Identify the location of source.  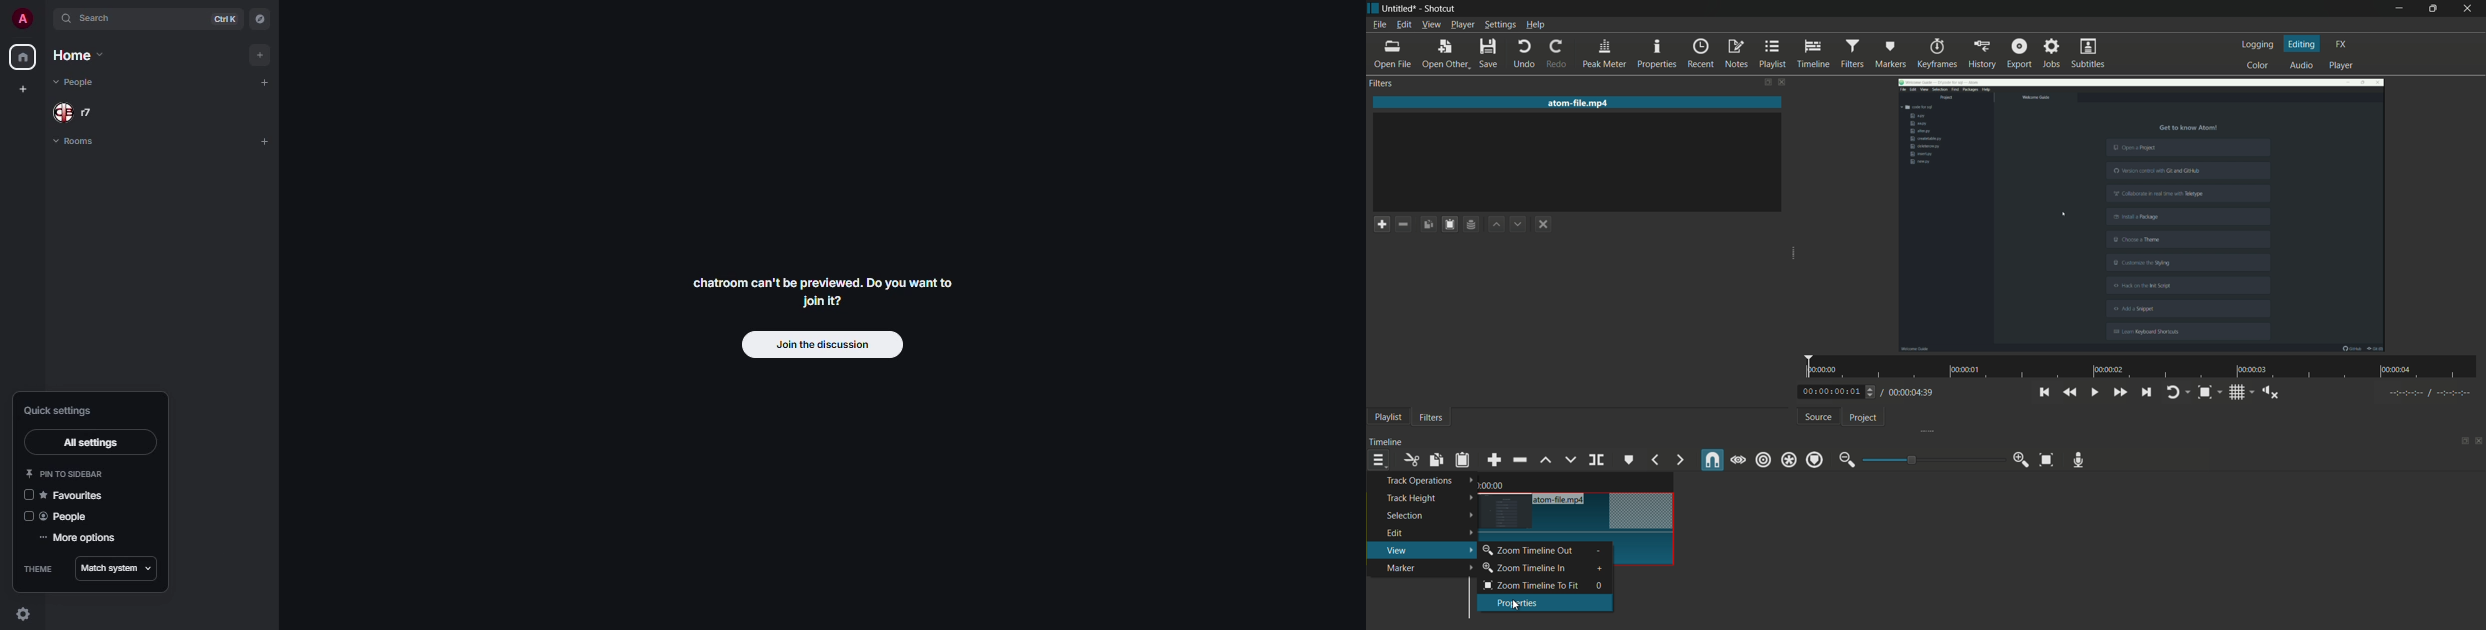
(1819, 416).